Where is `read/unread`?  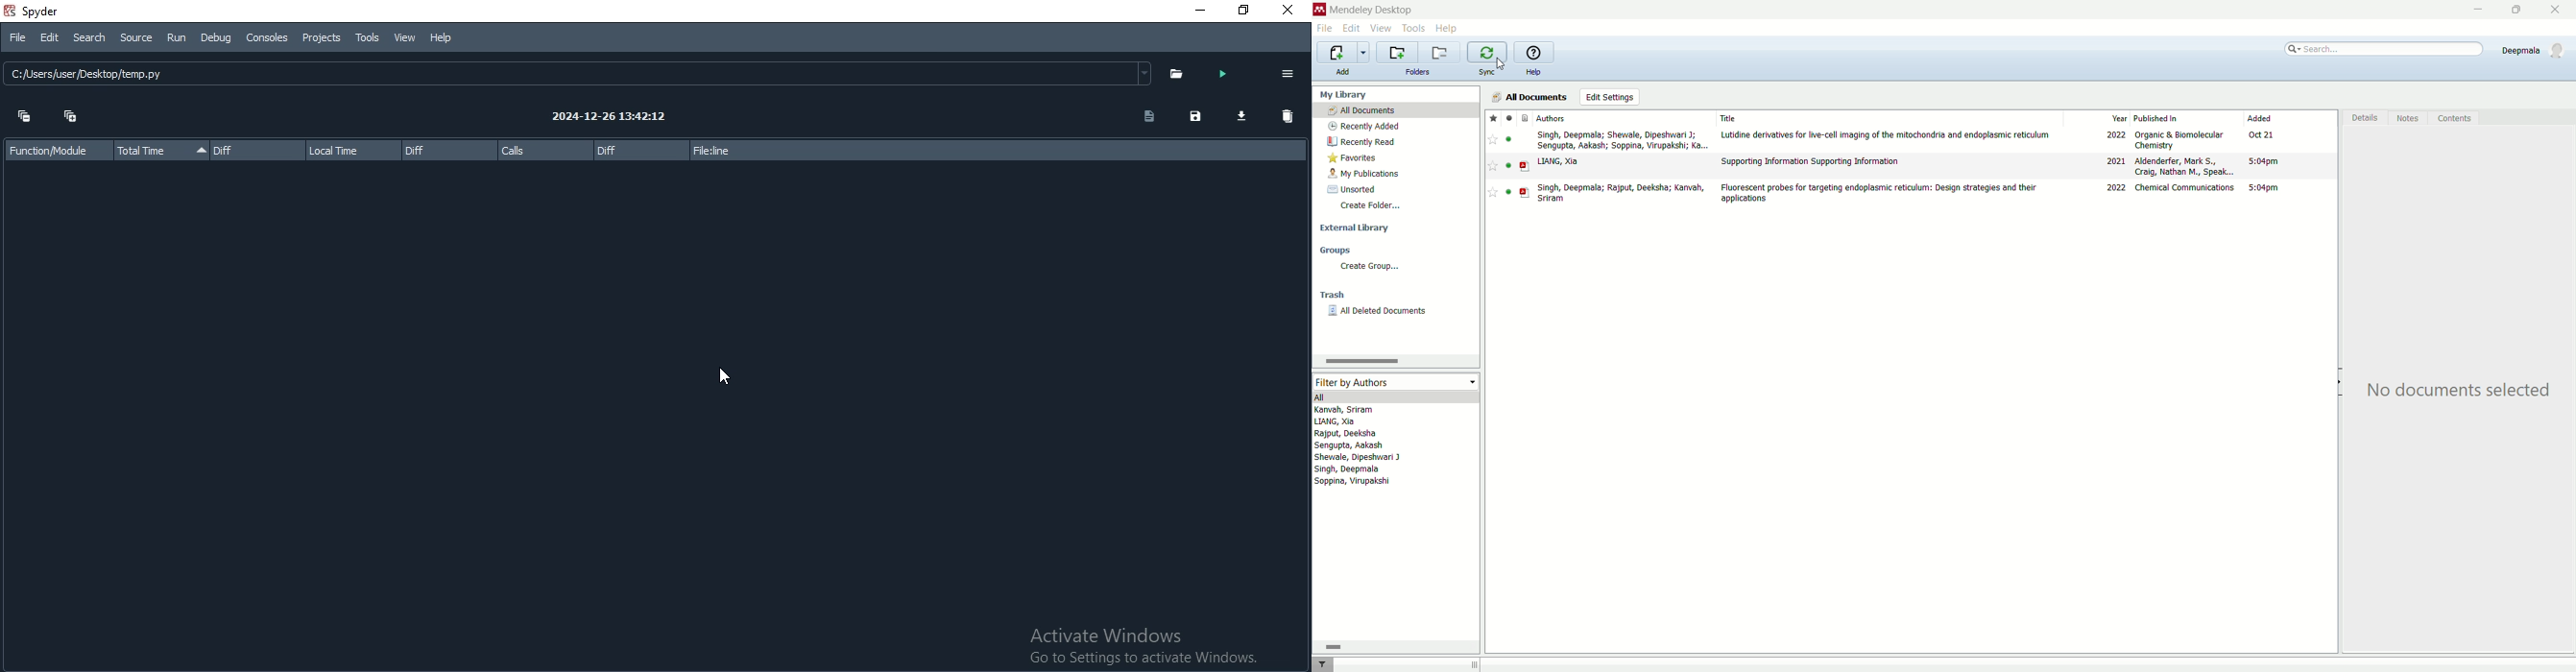 read/unread is located at coordinates (1509, 119).